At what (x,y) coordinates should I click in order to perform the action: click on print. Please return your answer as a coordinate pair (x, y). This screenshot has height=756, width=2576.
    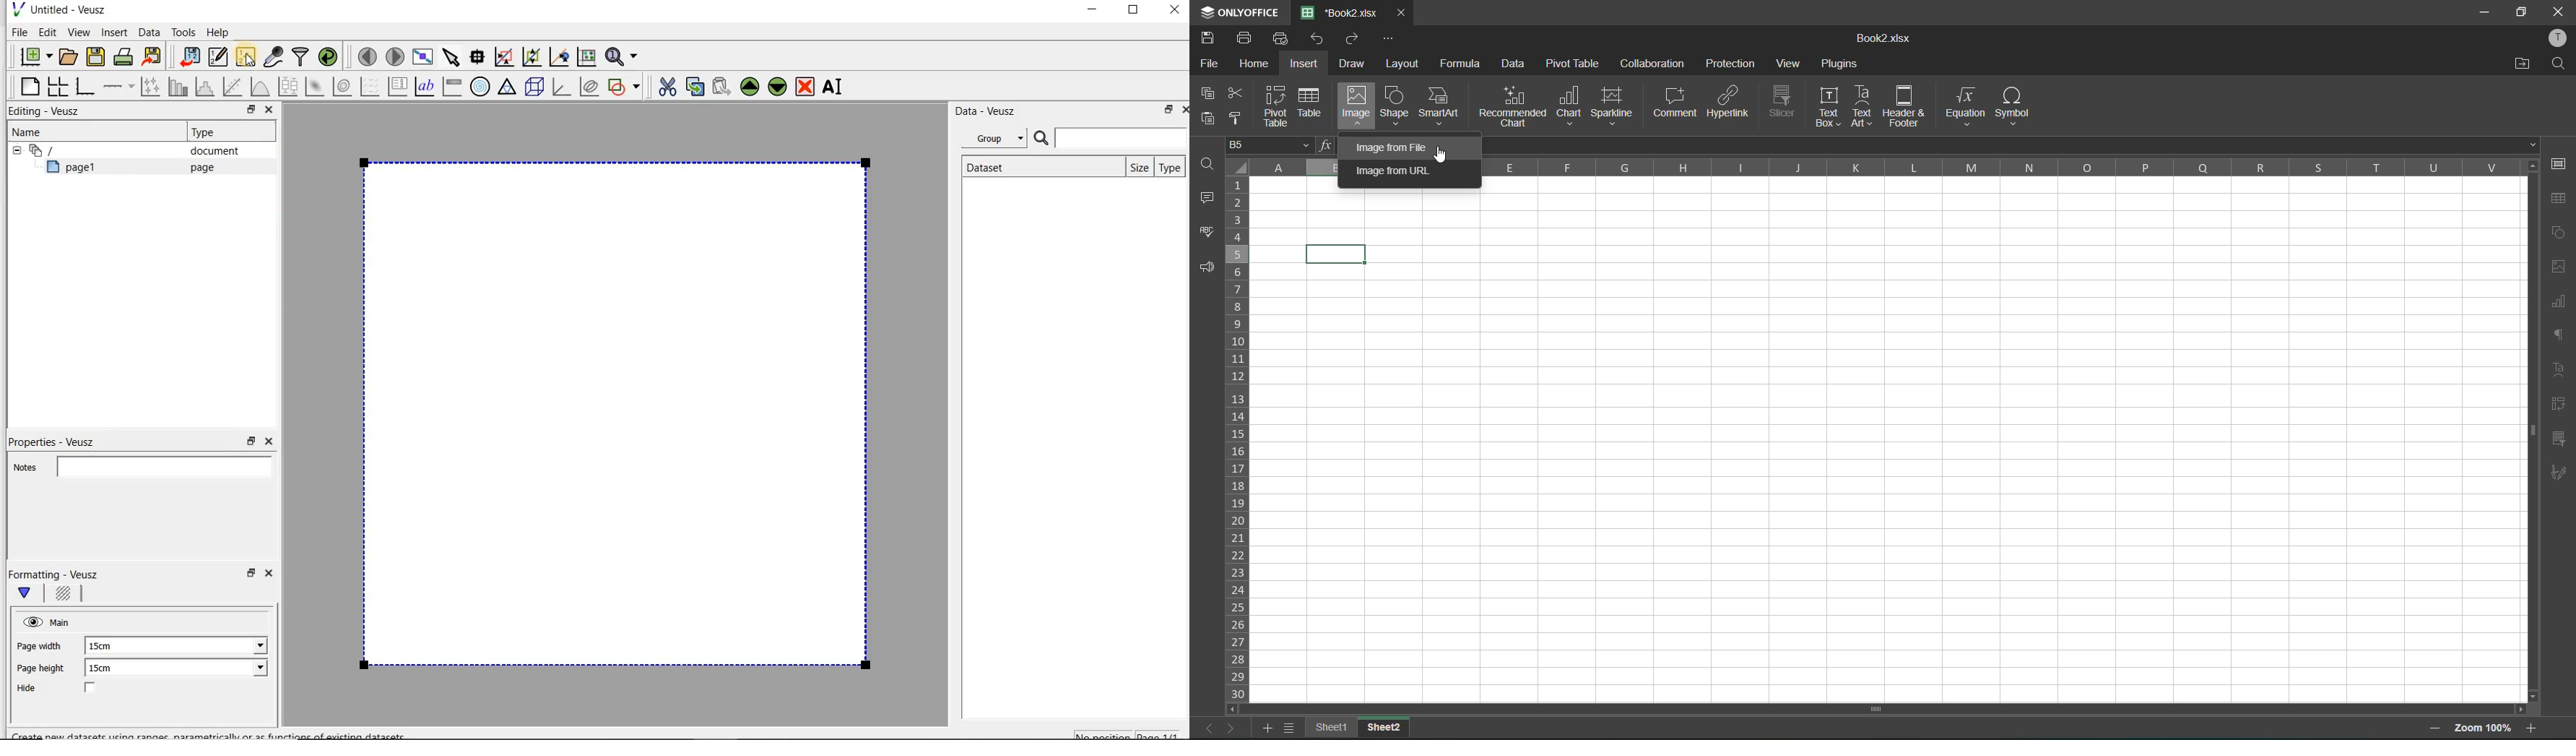
    Looking at the image, I should click on (1249, 38).